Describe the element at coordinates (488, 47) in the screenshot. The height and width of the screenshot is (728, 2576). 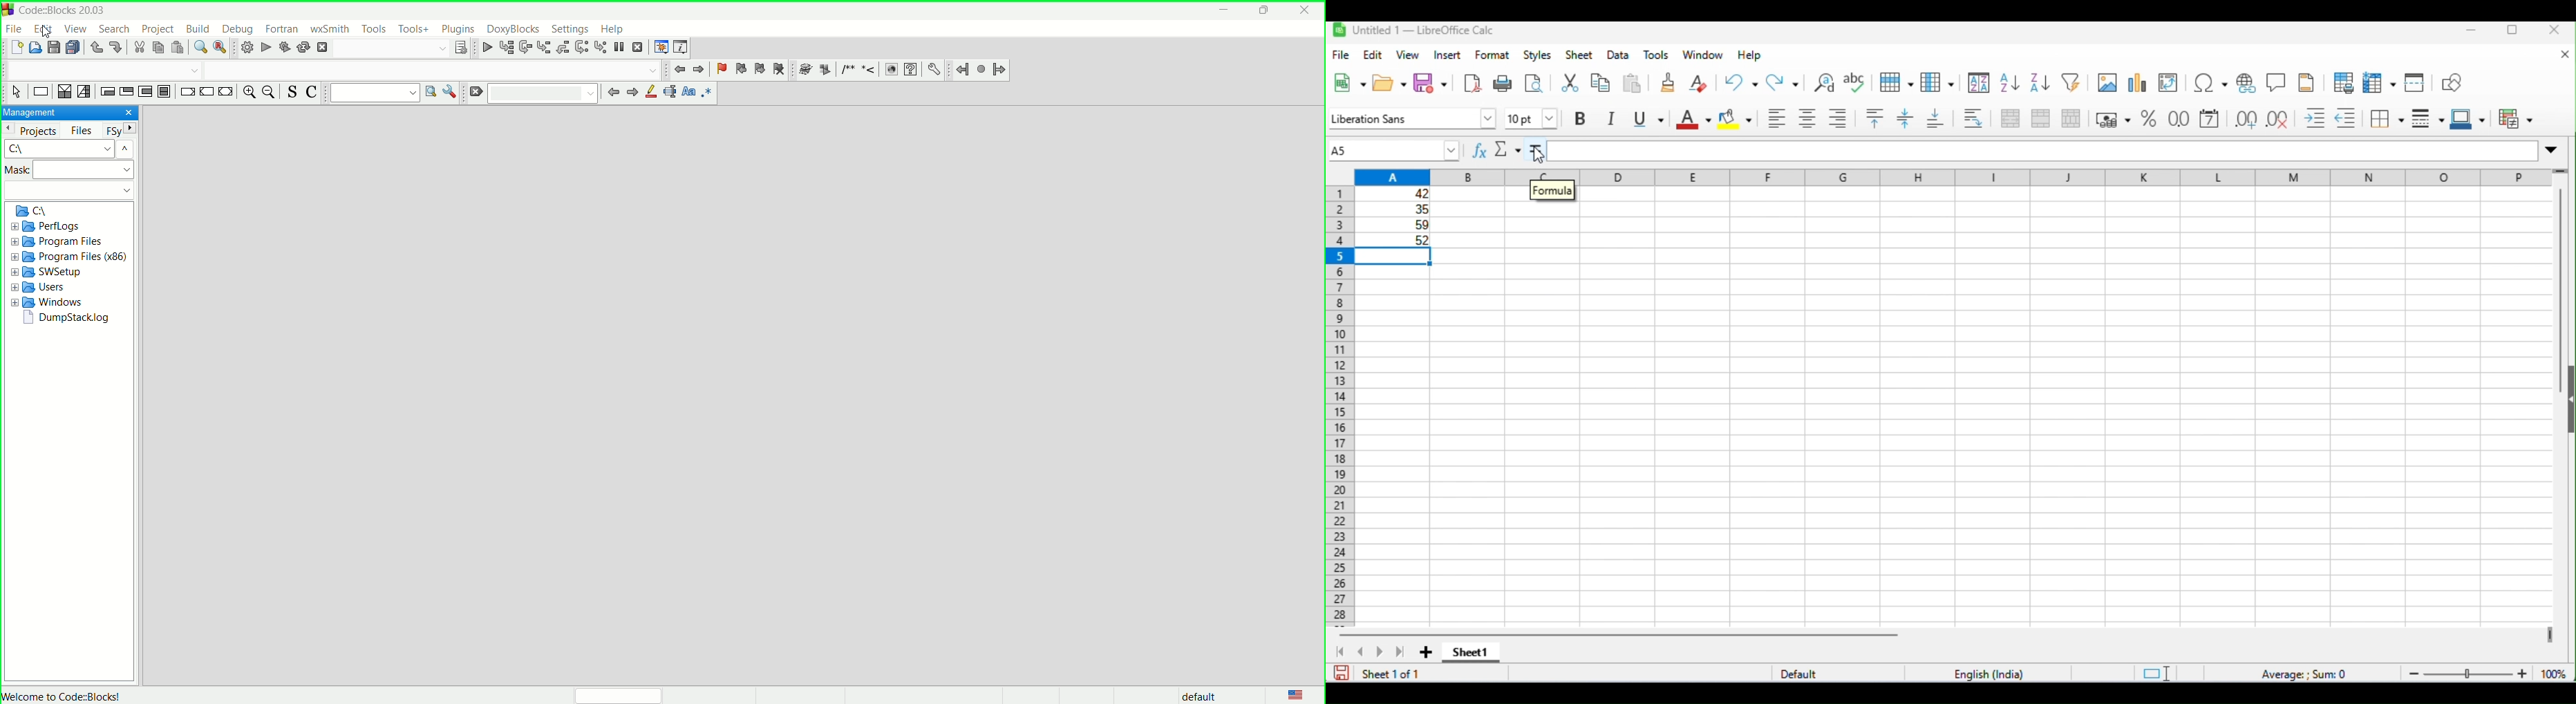
I see `debug` at that location.